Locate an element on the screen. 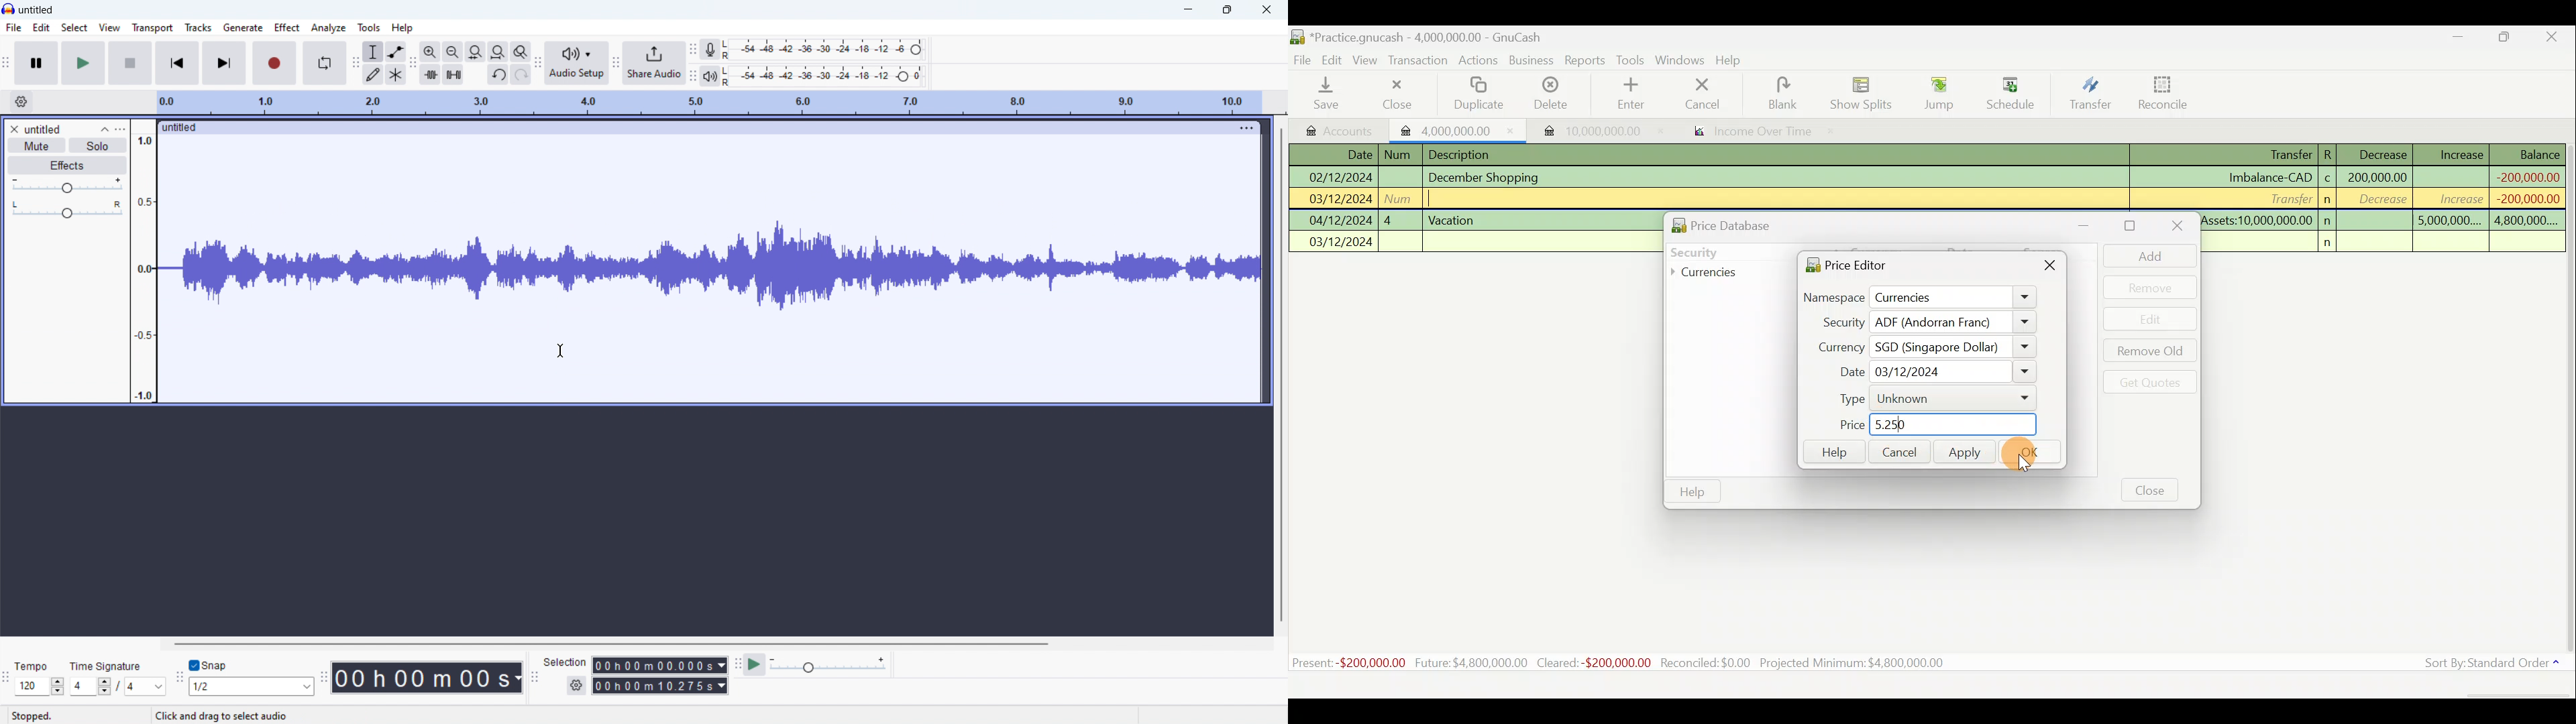  Save is located at coordinates (1329, 95).